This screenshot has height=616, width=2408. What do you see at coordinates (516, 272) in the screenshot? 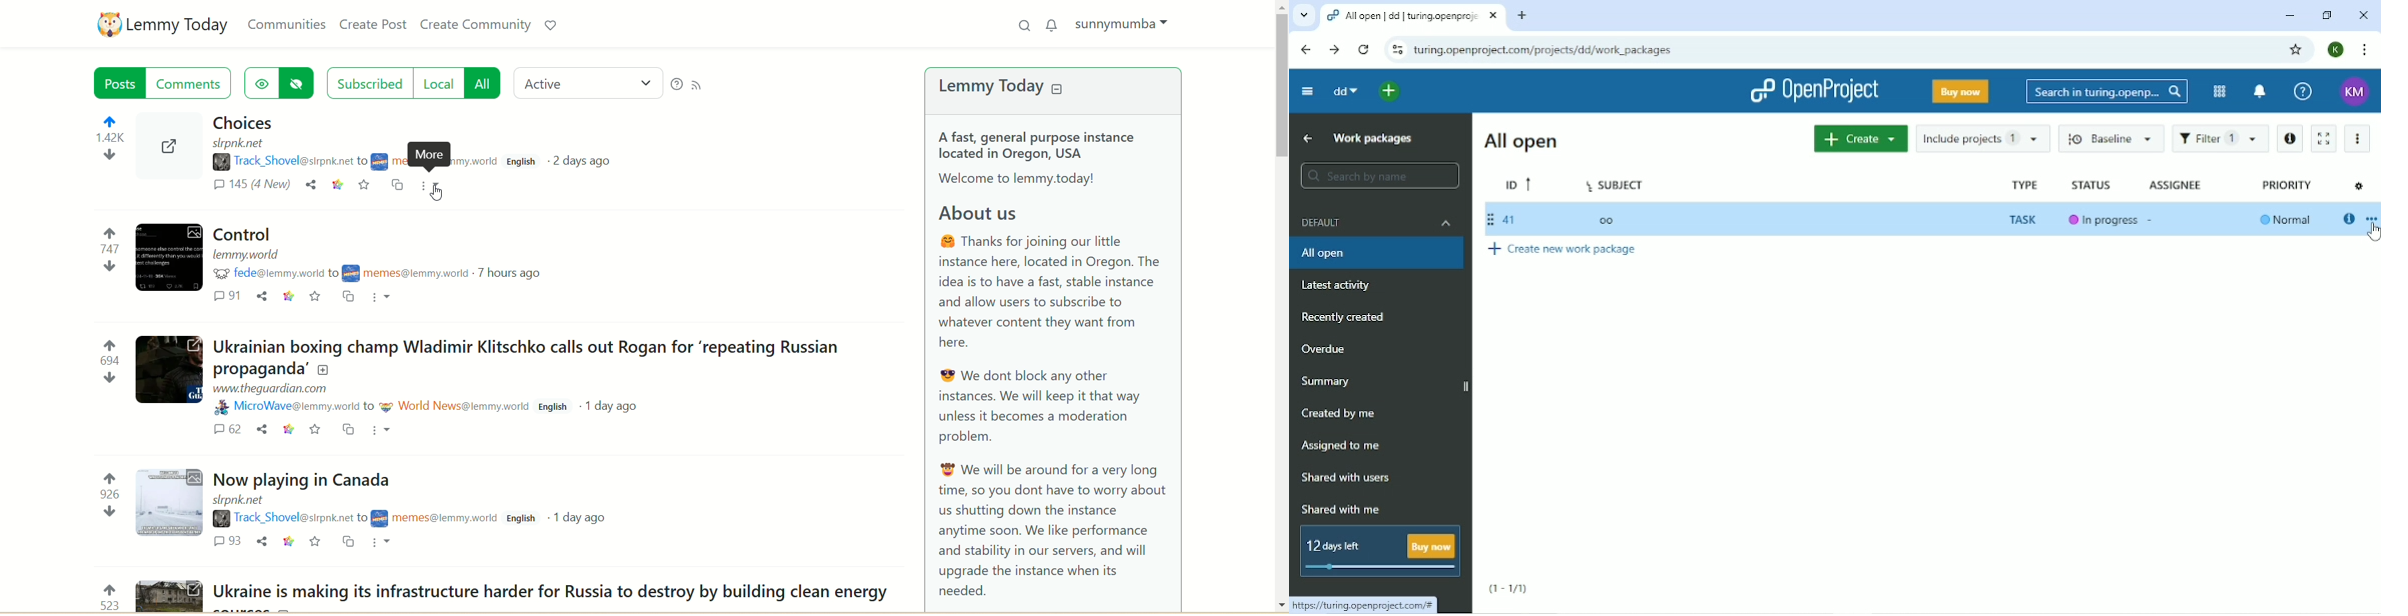
I see `7 hours ago(post date)` at bounding box center [516, 272].